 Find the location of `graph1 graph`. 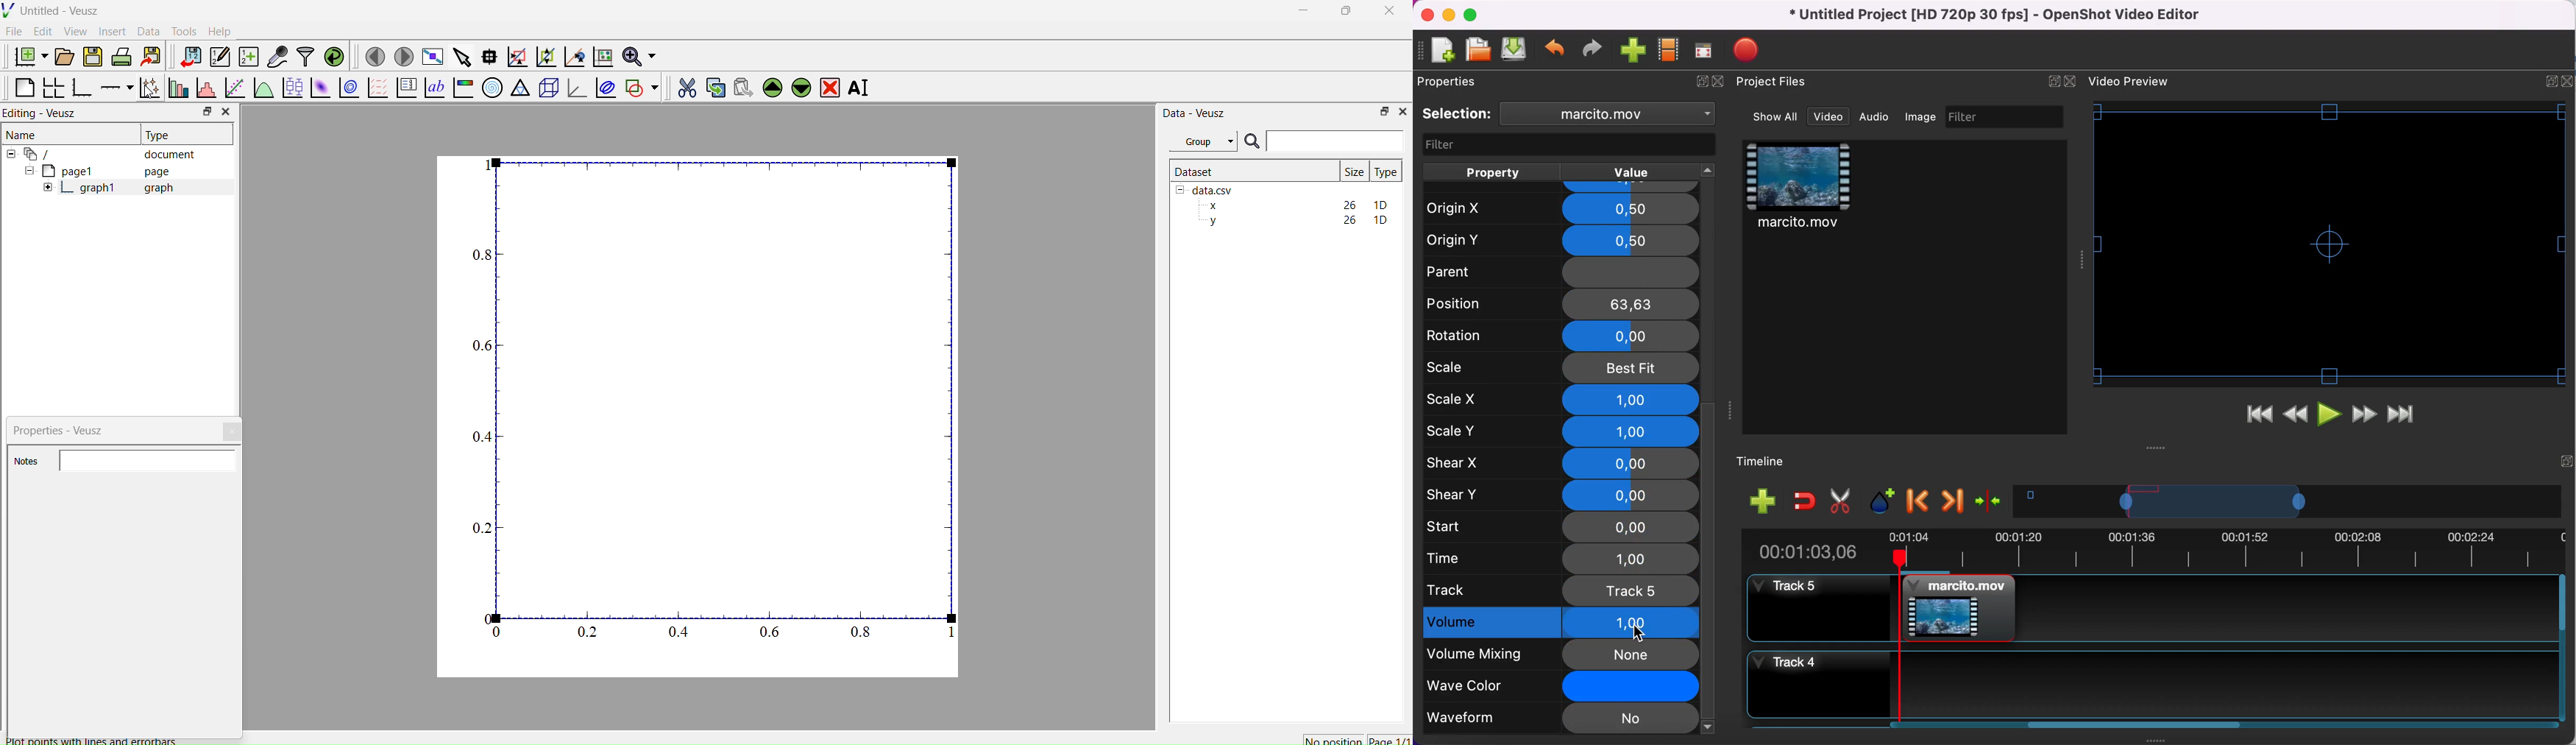

graph1 graph is located at coordinates (109, 188).